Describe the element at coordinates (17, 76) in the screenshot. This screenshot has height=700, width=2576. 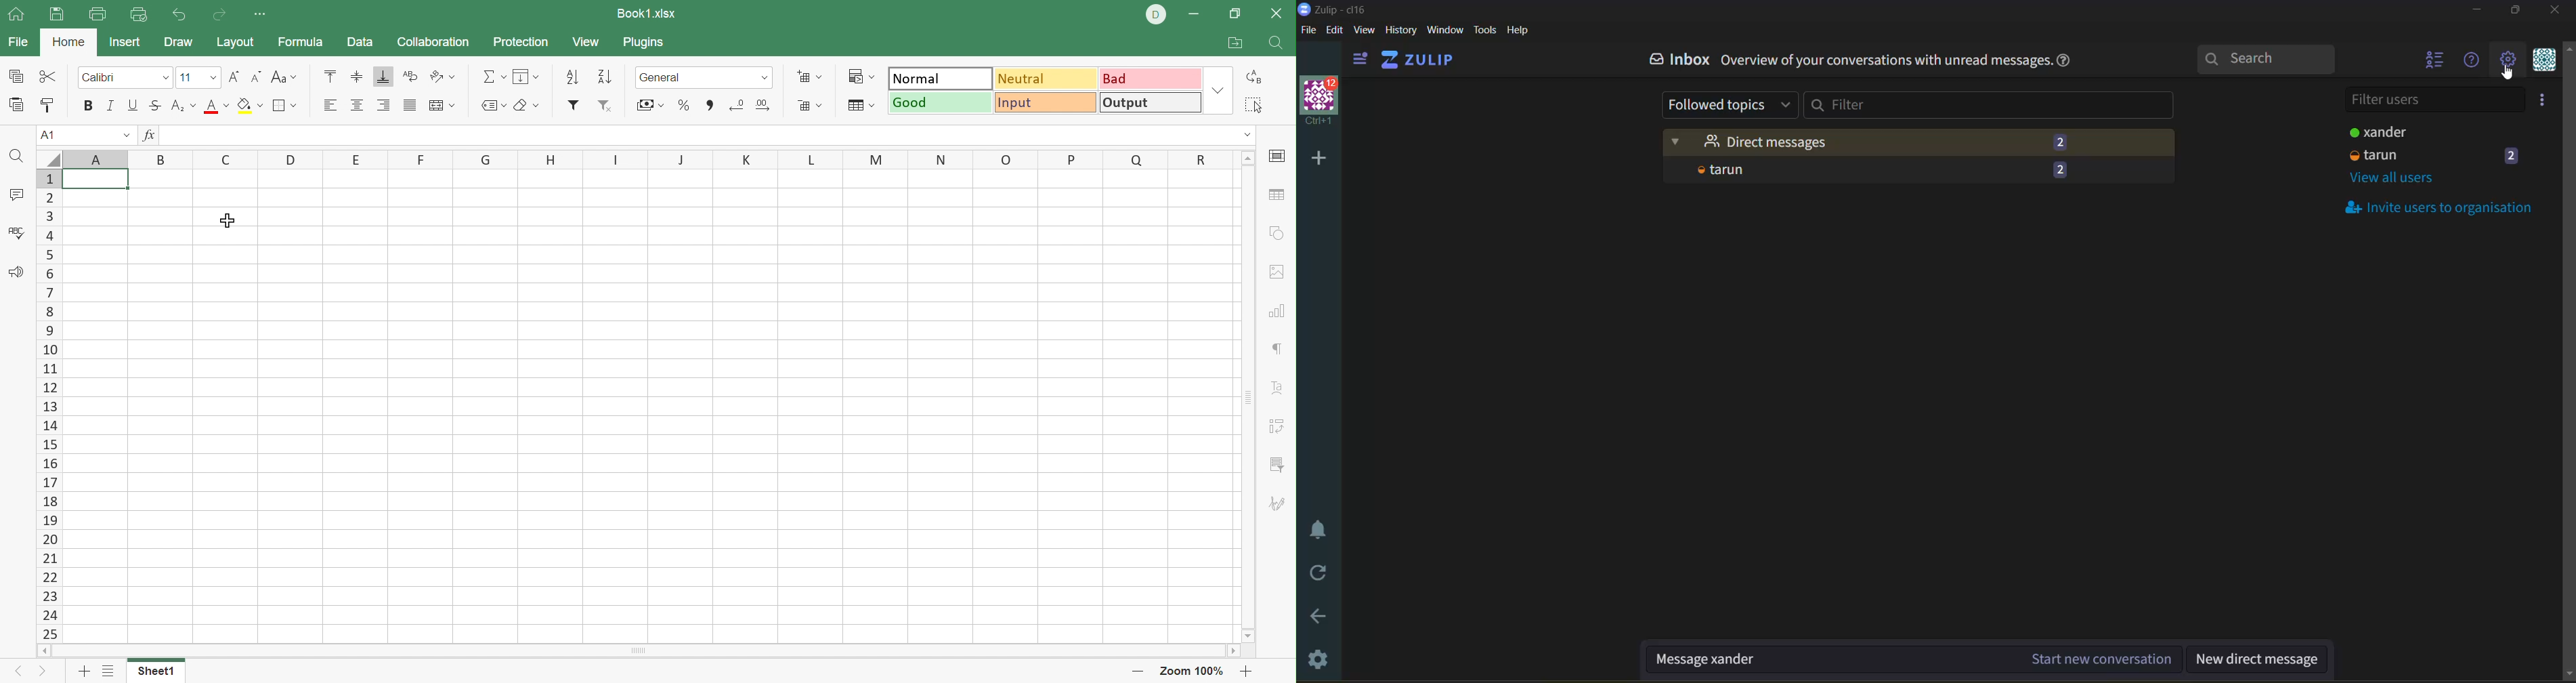
I see `Copy` at that location.